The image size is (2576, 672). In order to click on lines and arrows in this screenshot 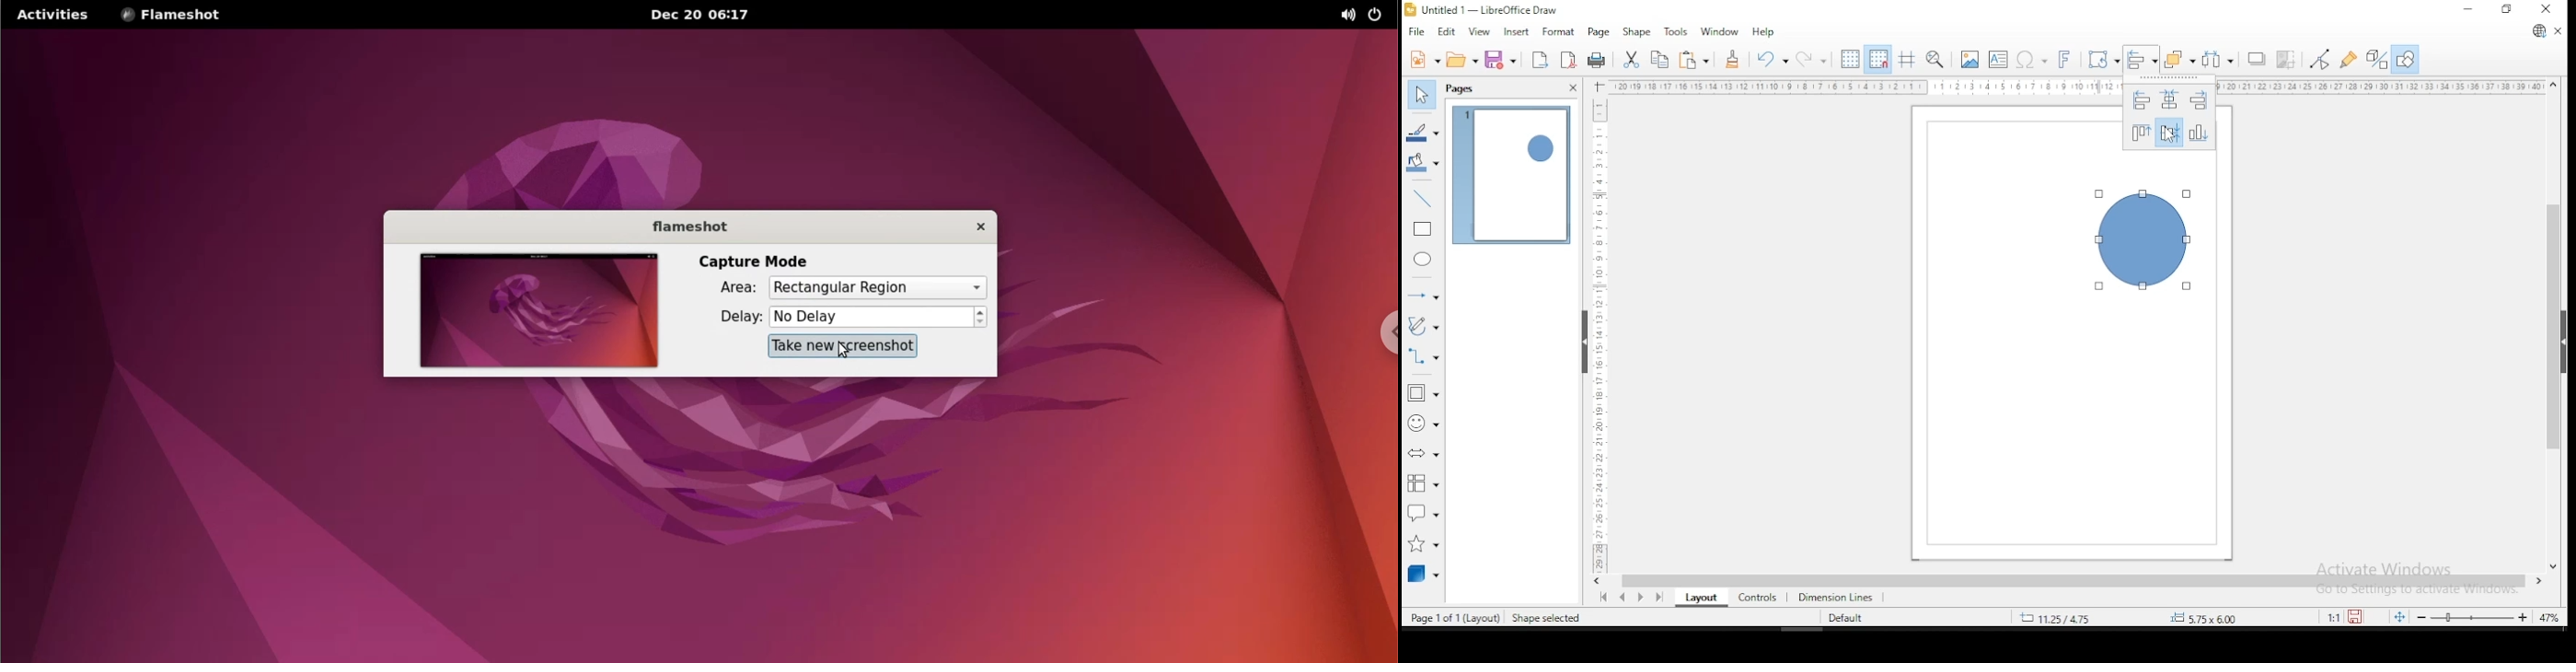, I will do `click(1424, 295)`.